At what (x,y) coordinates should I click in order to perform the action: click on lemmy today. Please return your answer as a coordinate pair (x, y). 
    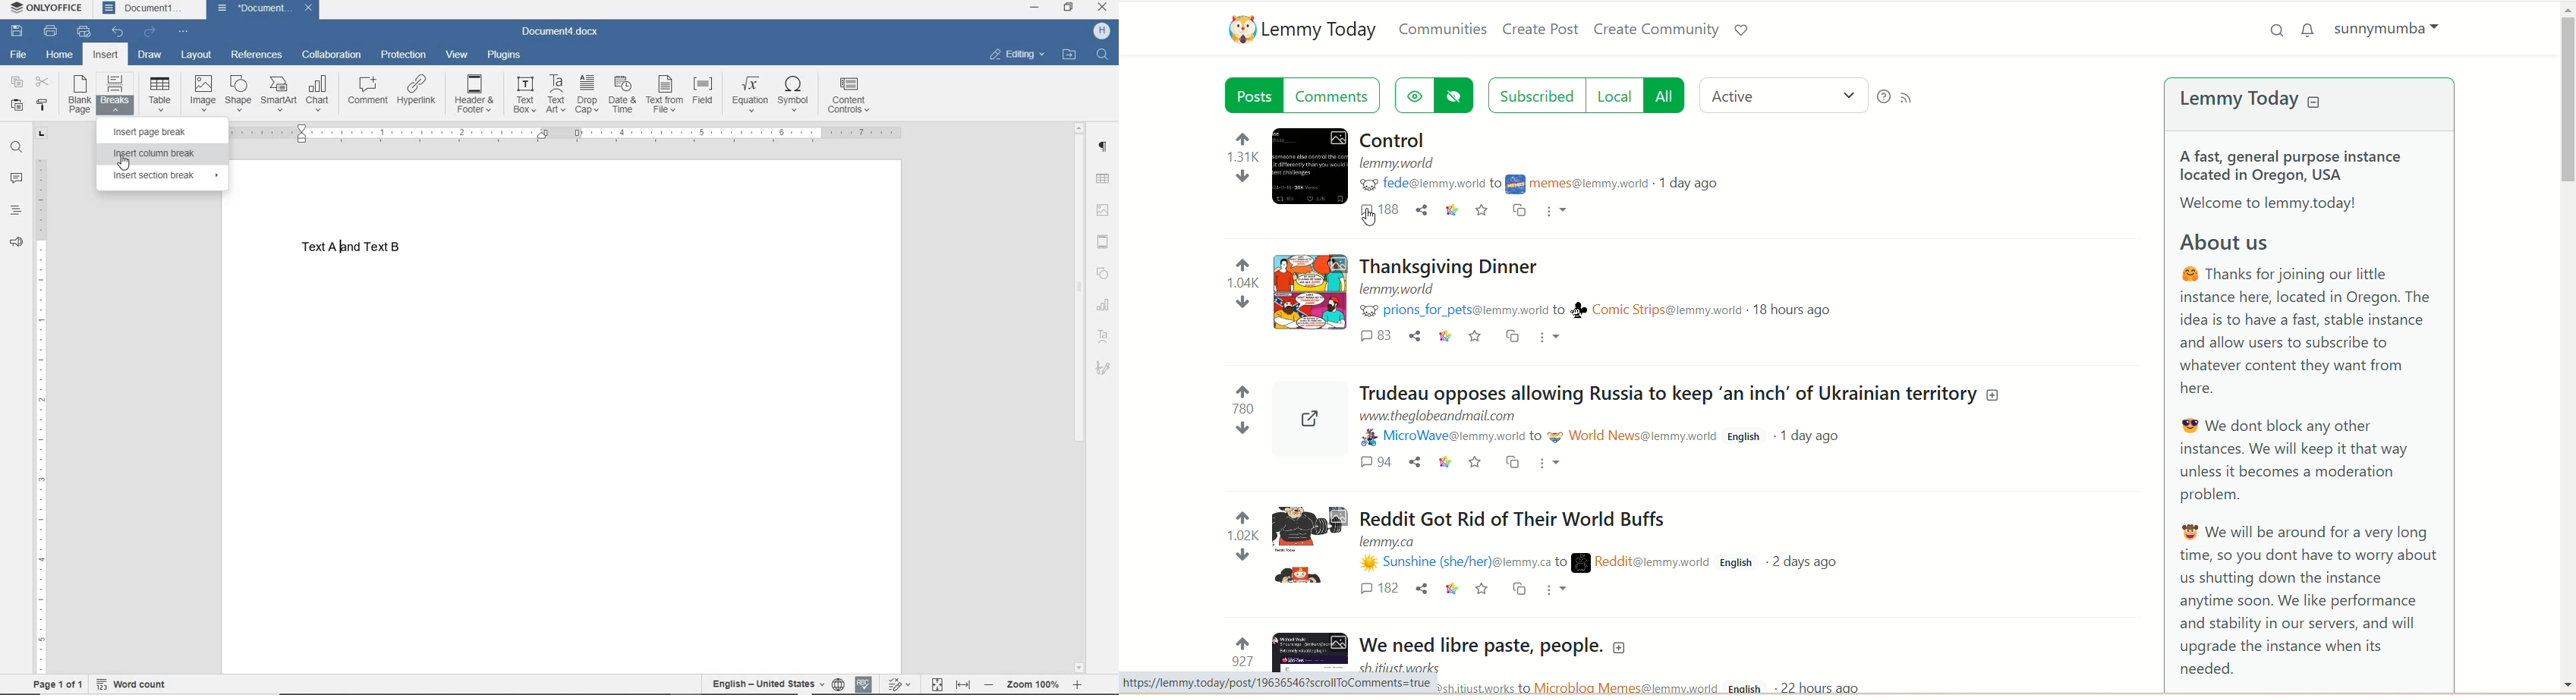
    Looking at the image, I should click on (1304, 30).